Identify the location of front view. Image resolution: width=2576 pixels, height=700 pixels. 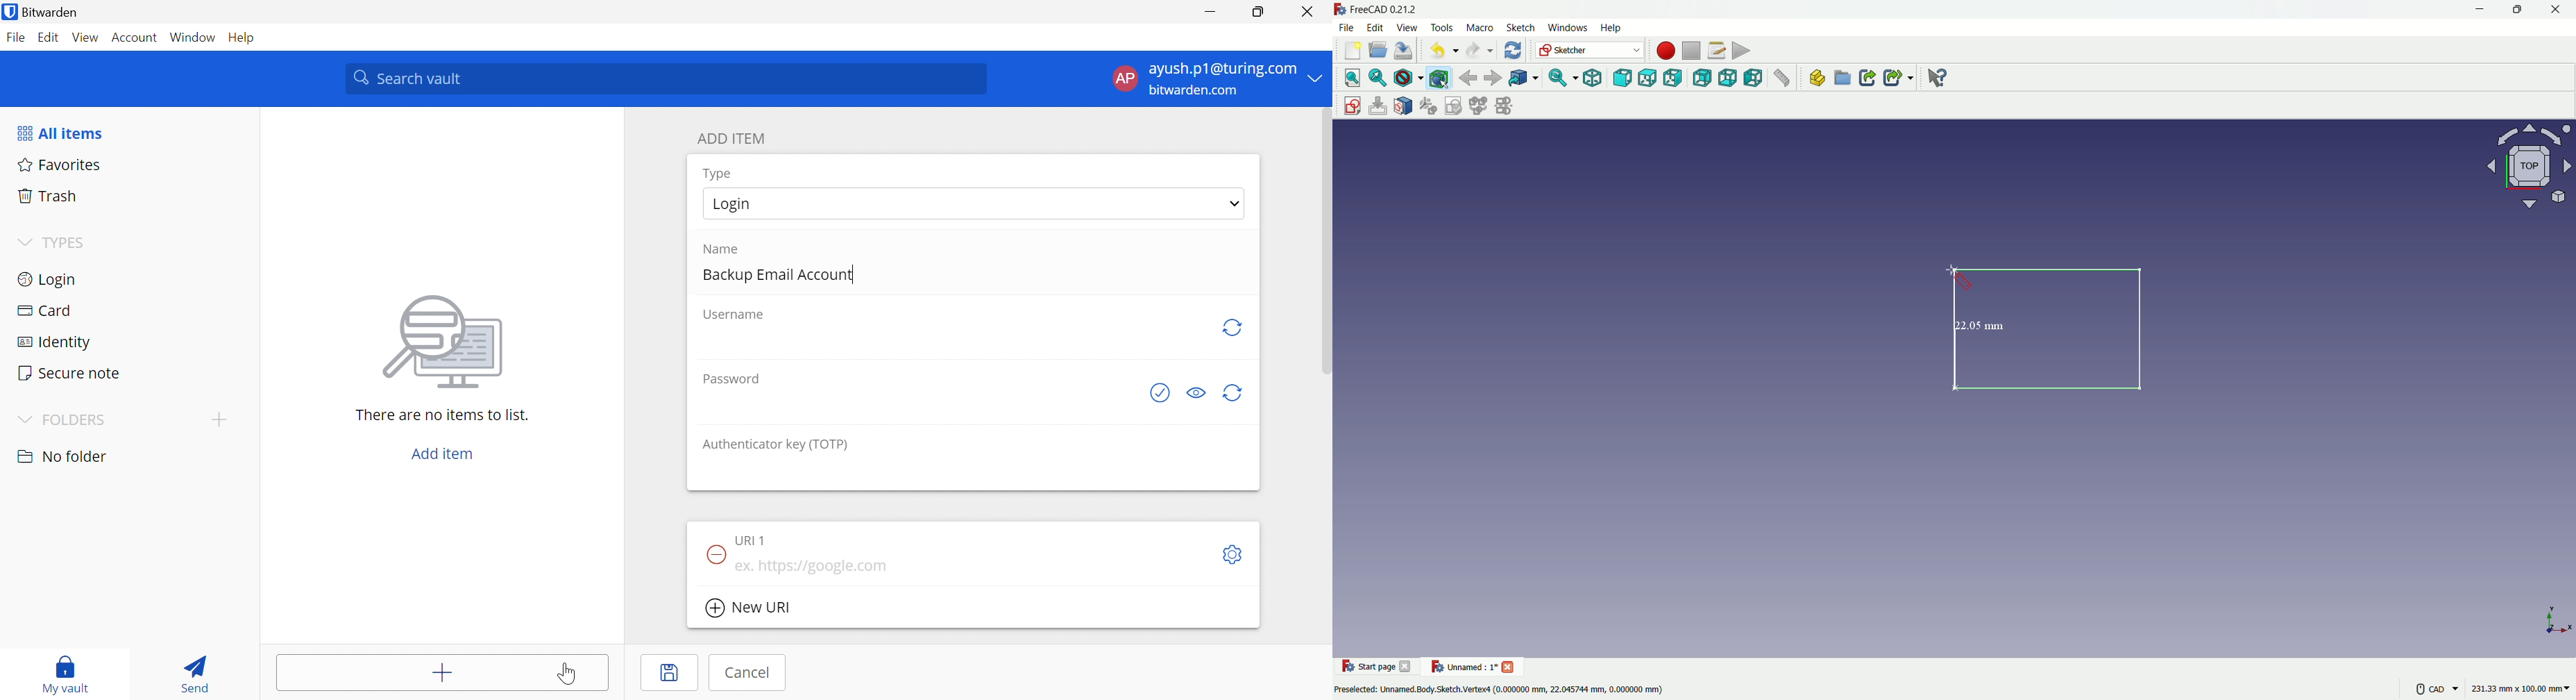
(1621, 78).